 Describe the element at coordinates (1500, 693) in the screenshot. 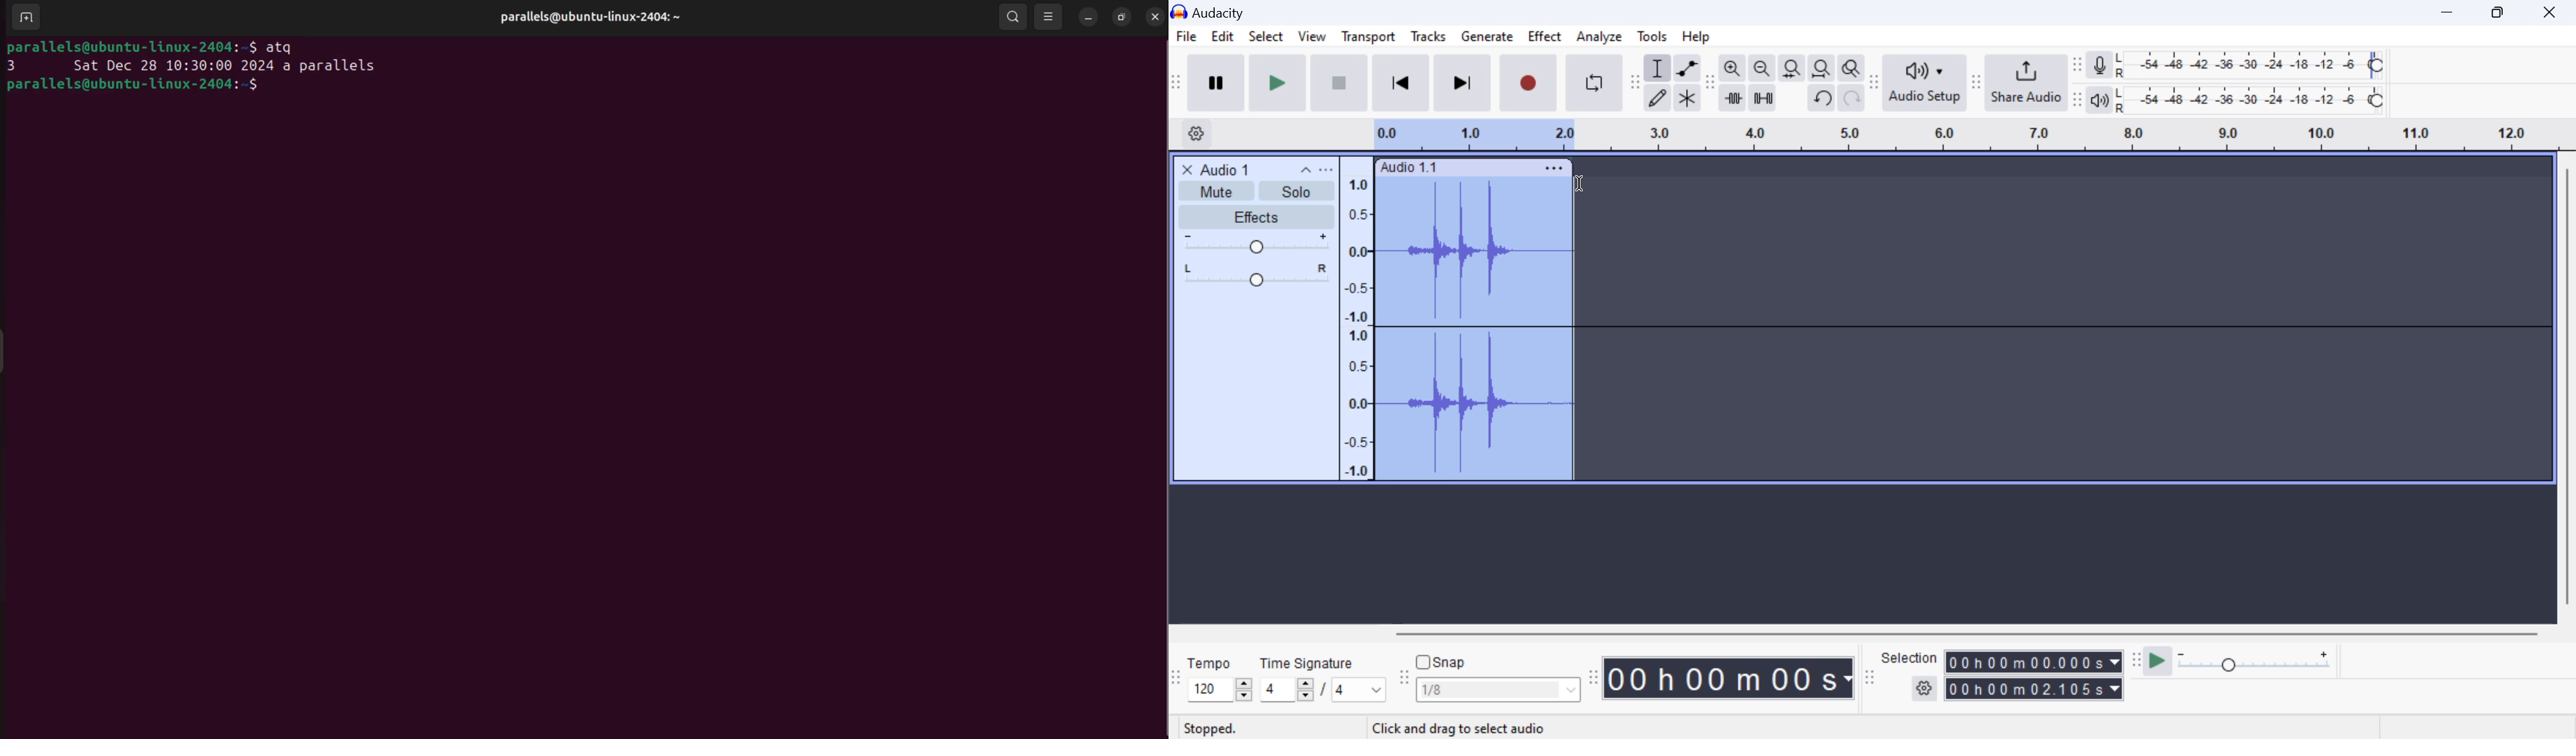

I see `Snap options` at that location.